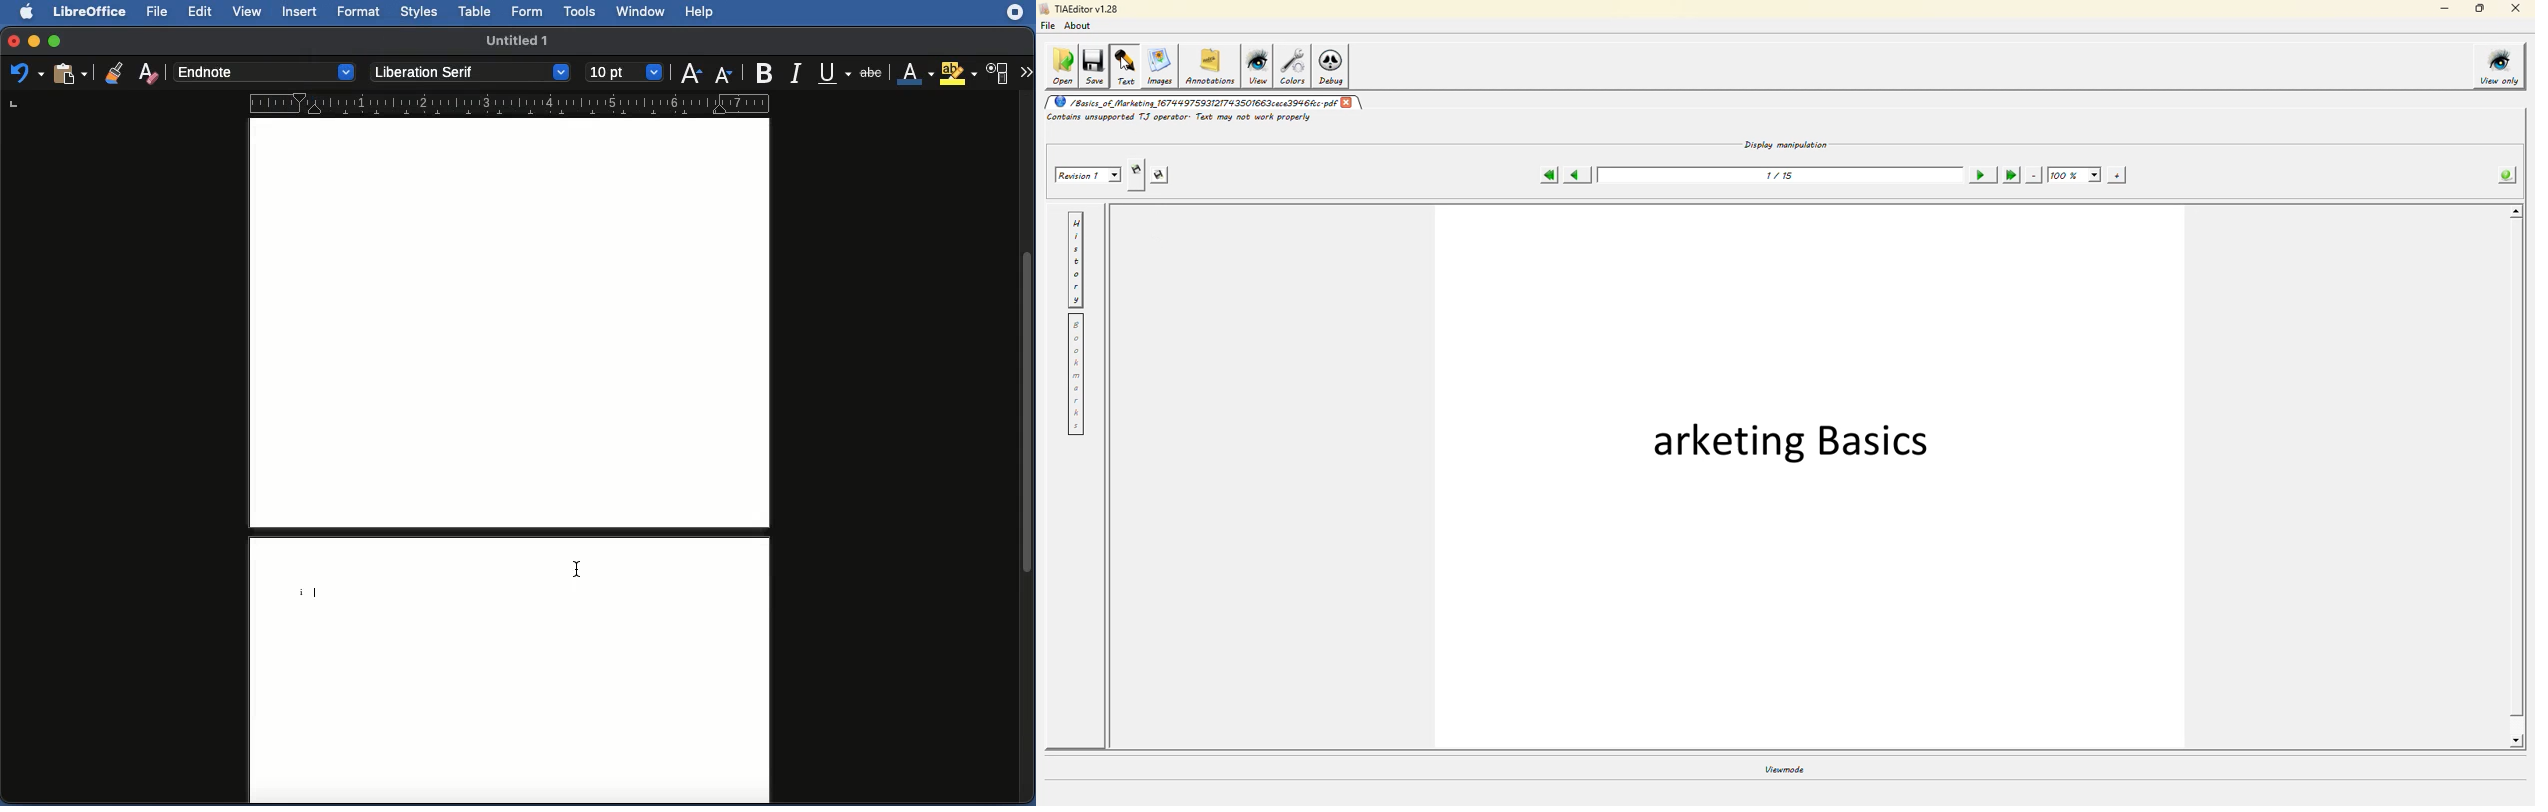 Image resolution: width=2548 pixels, height=812 pixels. I want to click on More, so click(1025, 73).